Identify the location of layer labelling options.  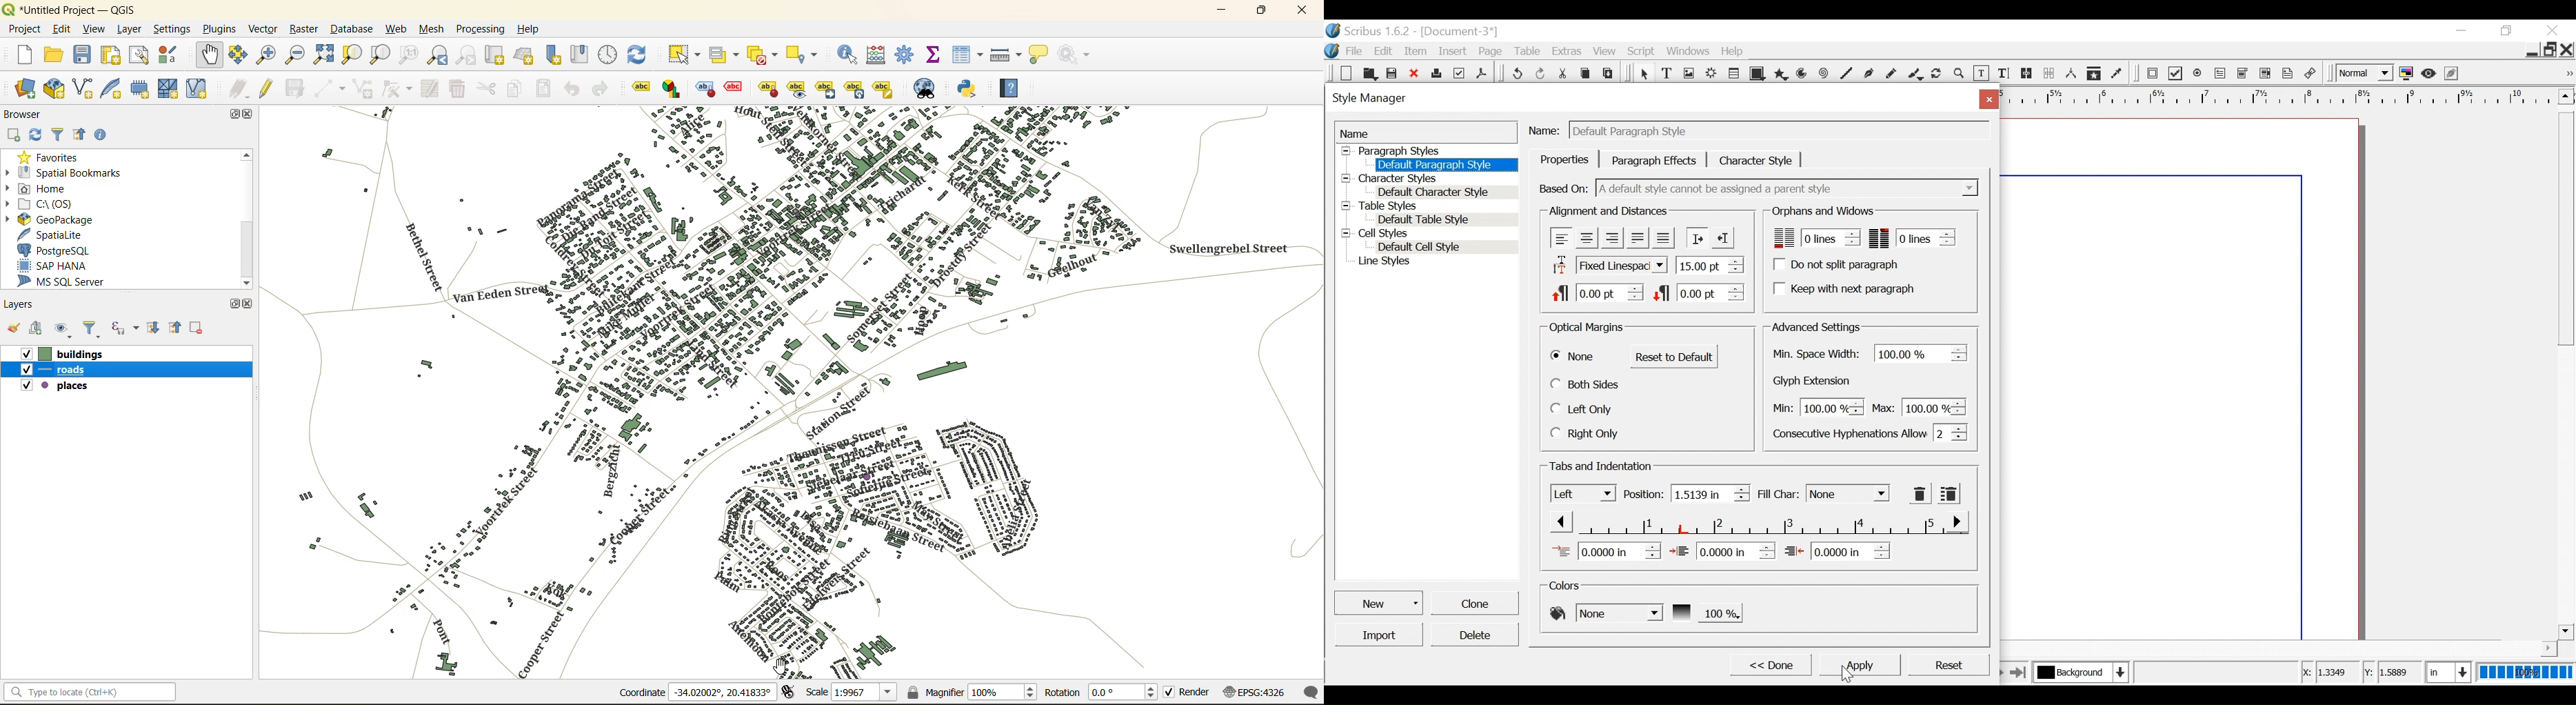
(641, 85).